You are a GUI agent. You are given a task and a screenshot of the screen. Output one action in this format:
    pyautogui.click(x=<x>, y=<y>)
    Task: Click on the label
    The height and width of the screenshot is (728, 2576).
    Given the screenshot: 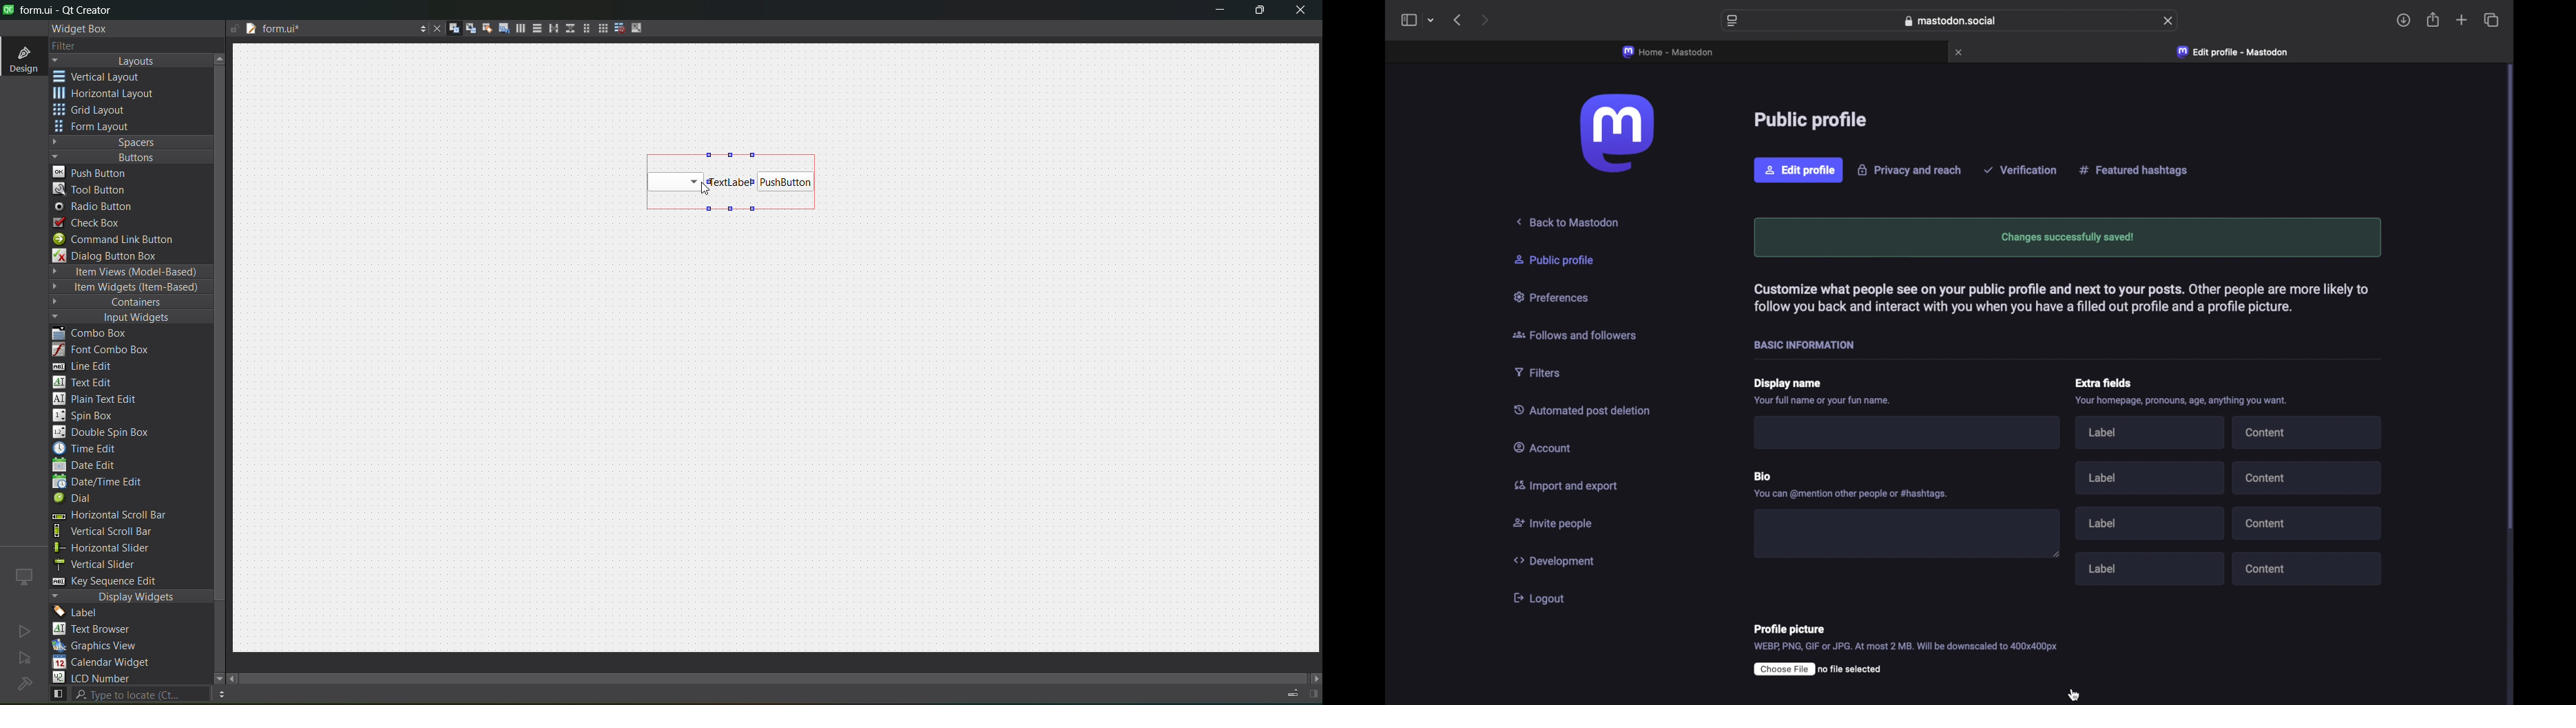 What is the action you would take?
    pyautogui.click(x=2149, y=433)
    